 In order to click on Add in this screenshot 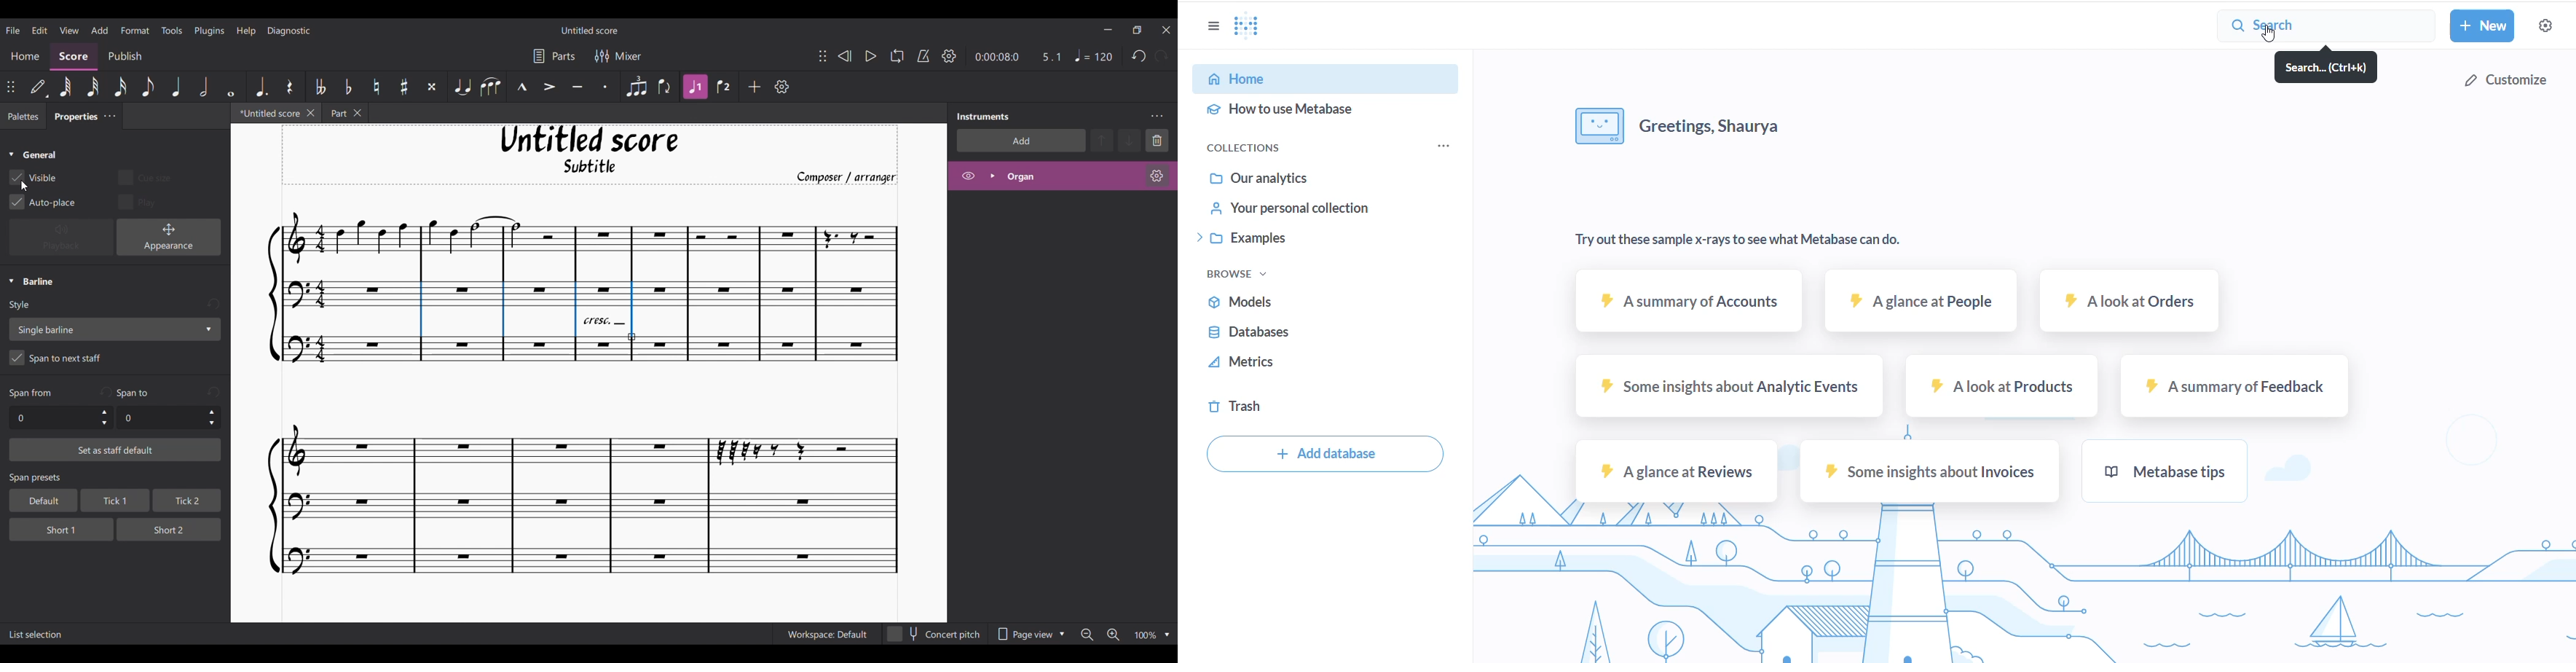, I will do `click(755, 87)`.